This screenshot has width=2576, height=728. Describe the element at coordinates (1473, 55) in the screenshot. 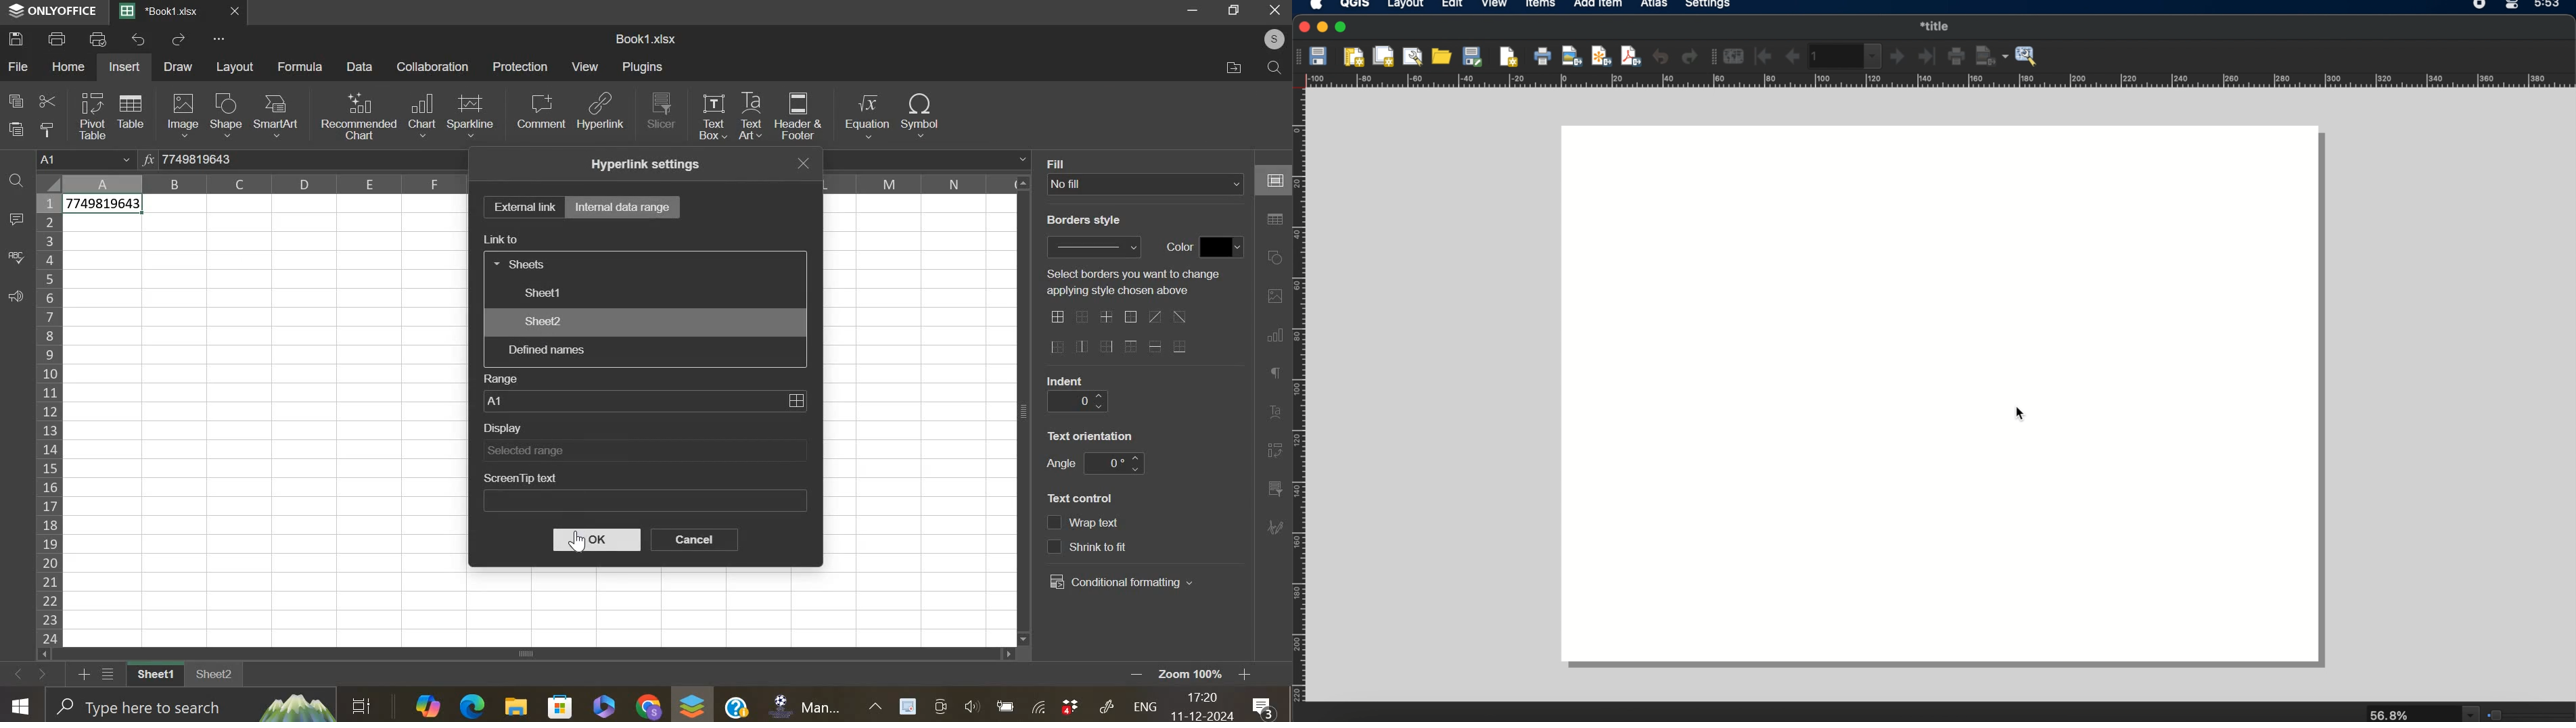

I see `save as template` at that location.